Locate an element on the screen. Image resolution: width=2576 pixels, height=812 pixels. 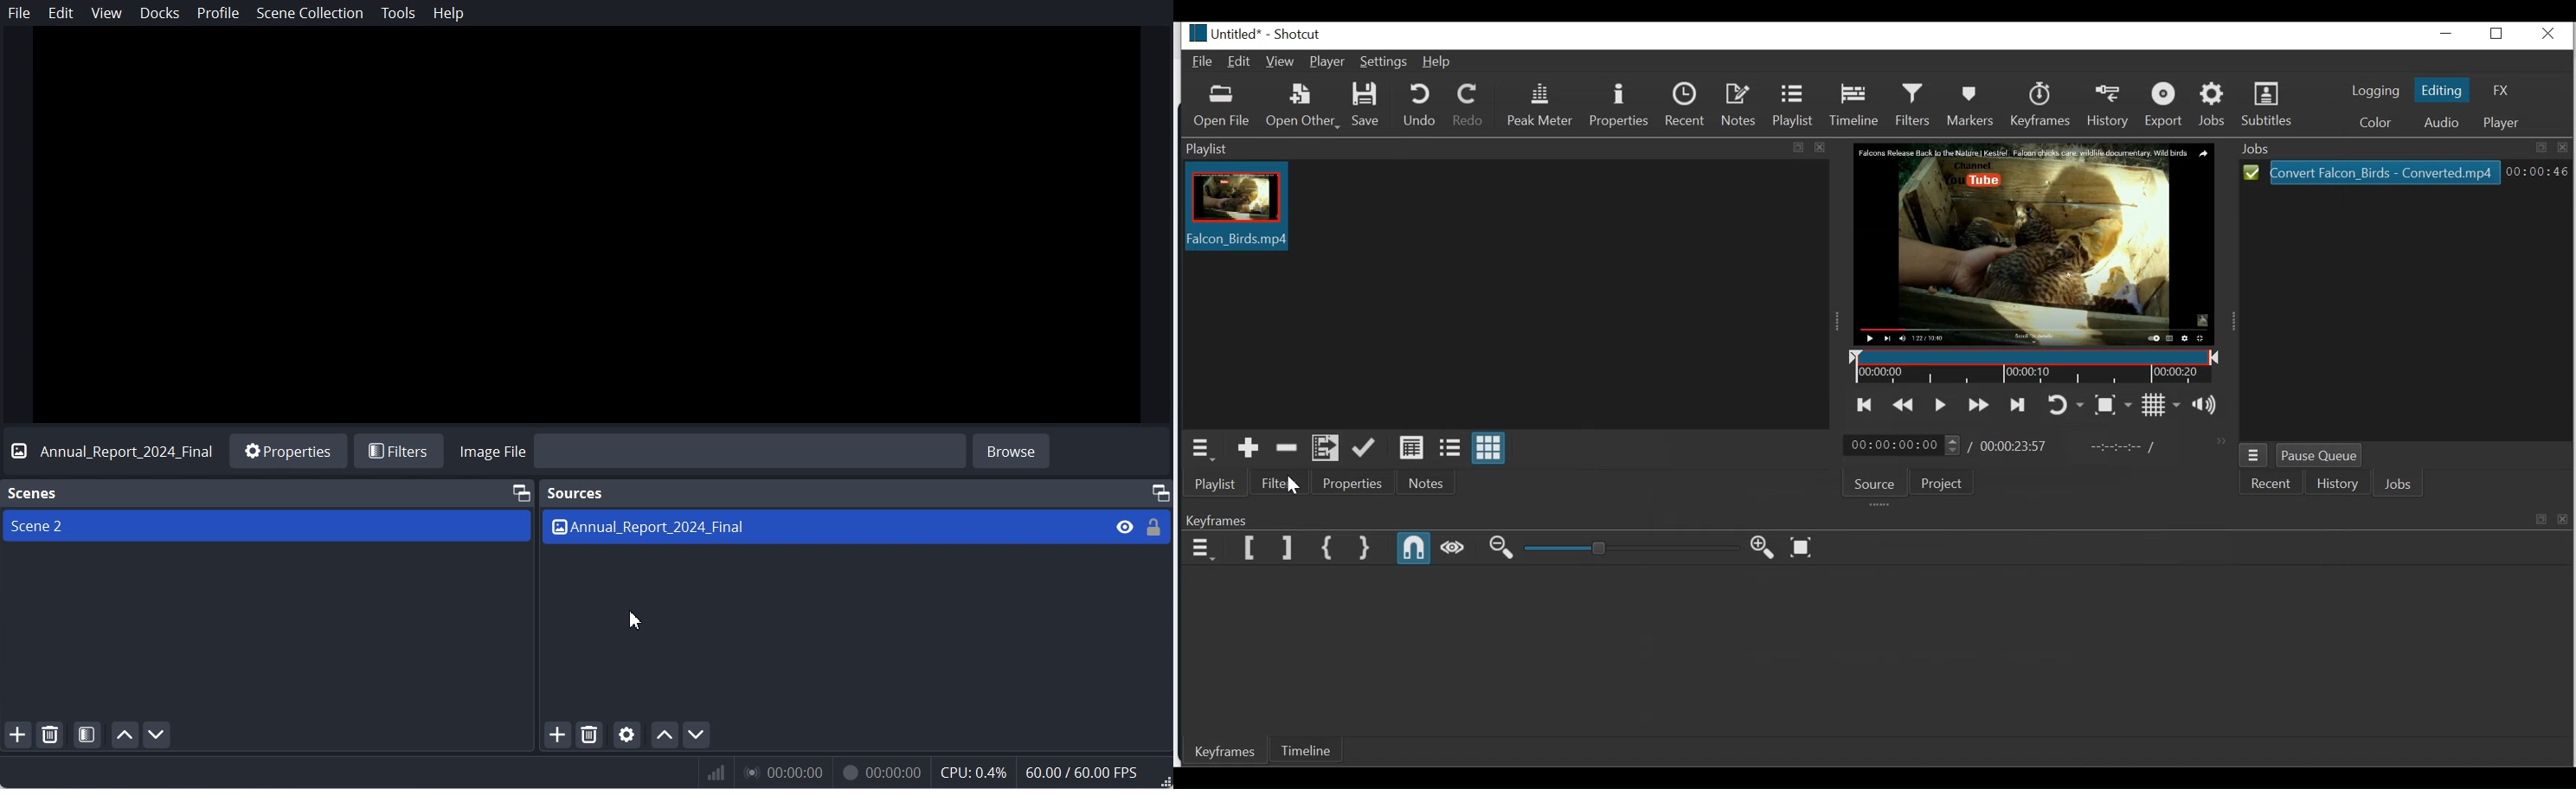
Jobs is located at coordinates (2214, 104).